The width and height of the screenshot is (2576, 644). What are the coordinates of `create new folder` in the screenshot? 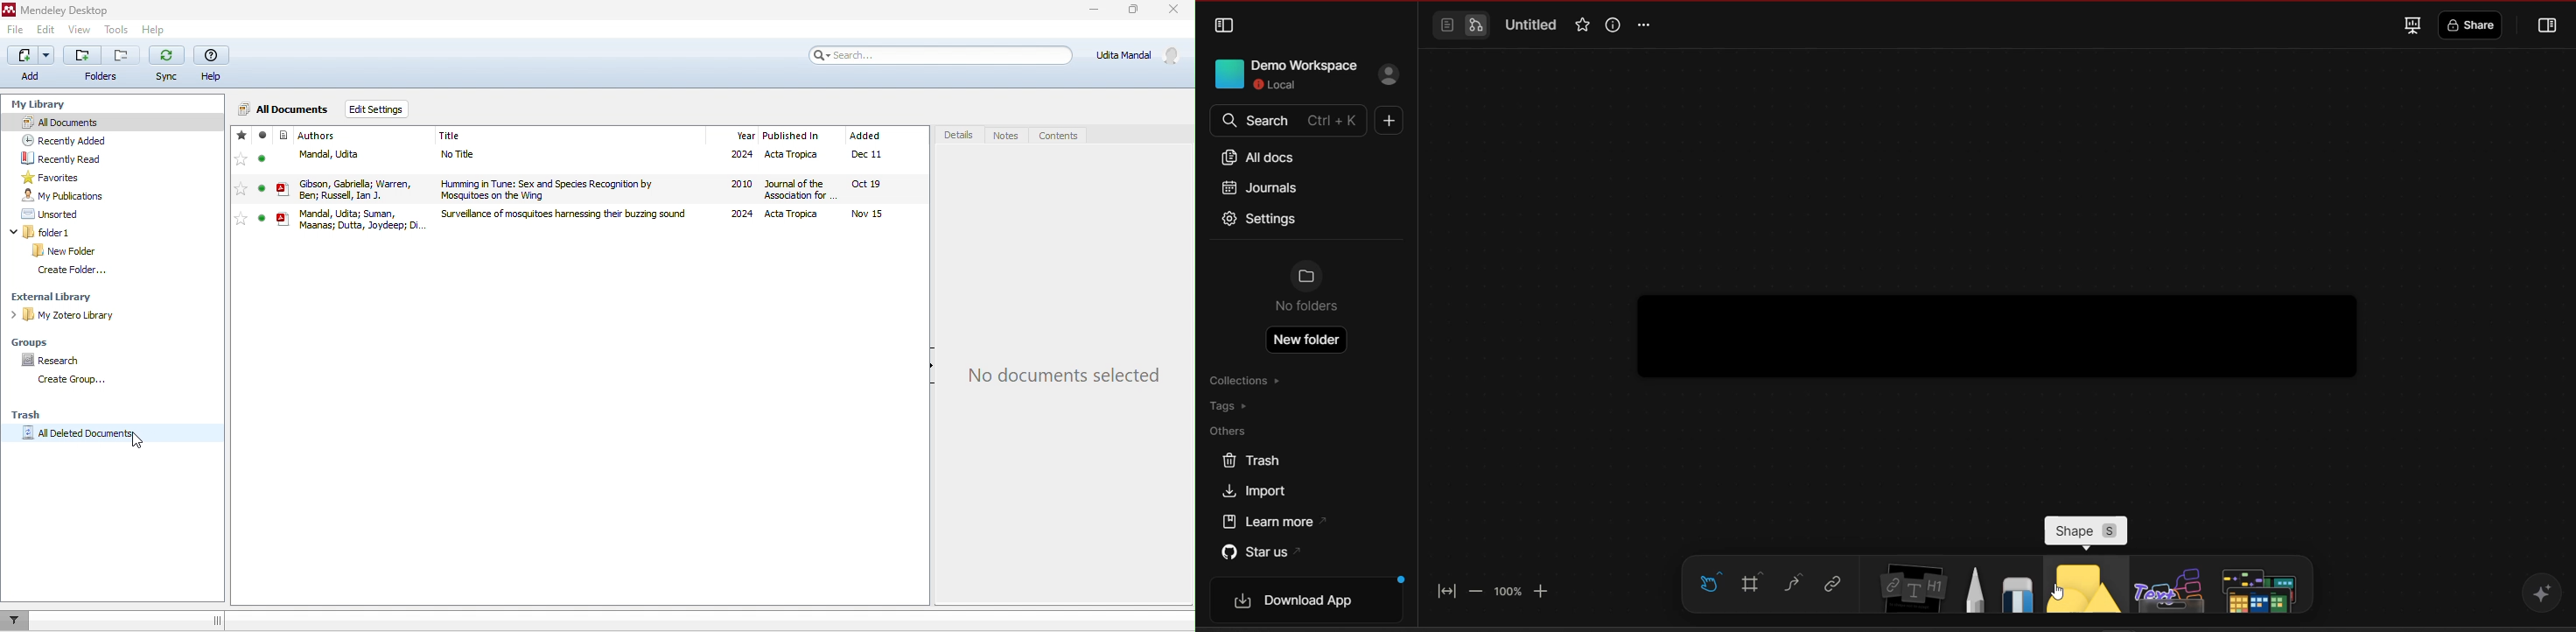 It's located at (1308, 340).